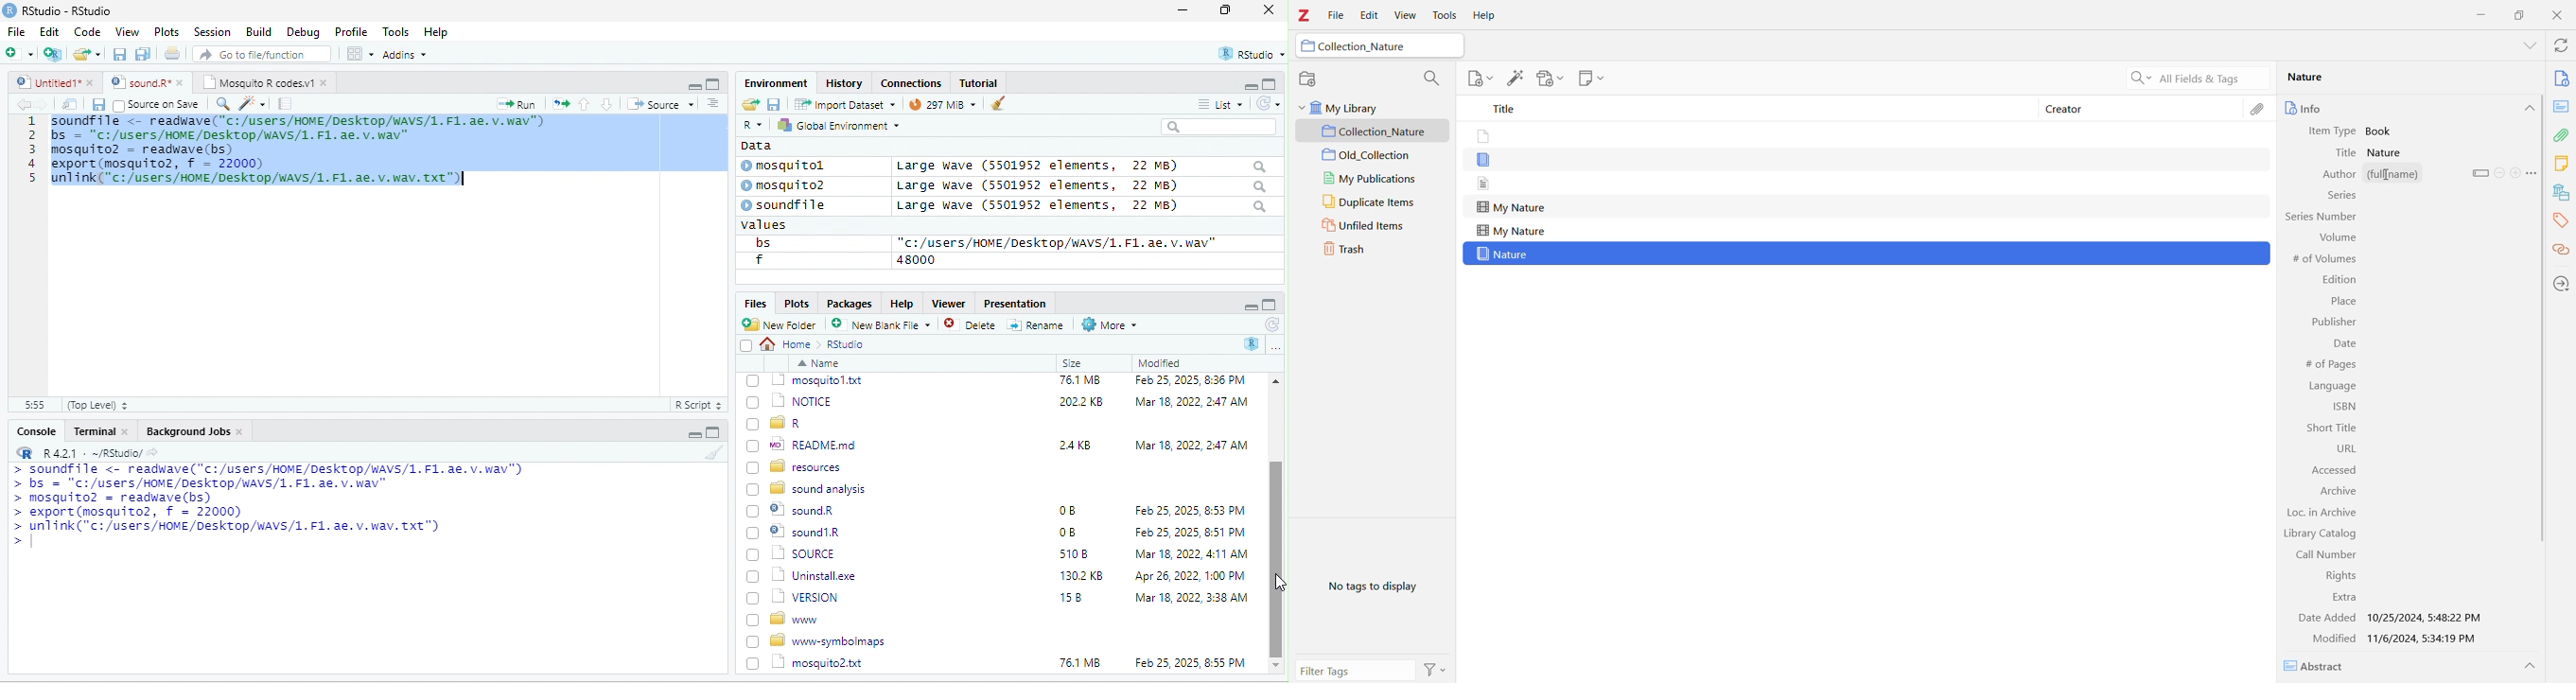 This screenshot has width=2576, height=700. Describe the element at coordinates (1218, 127) in the screenshot. I see `search` at that location.